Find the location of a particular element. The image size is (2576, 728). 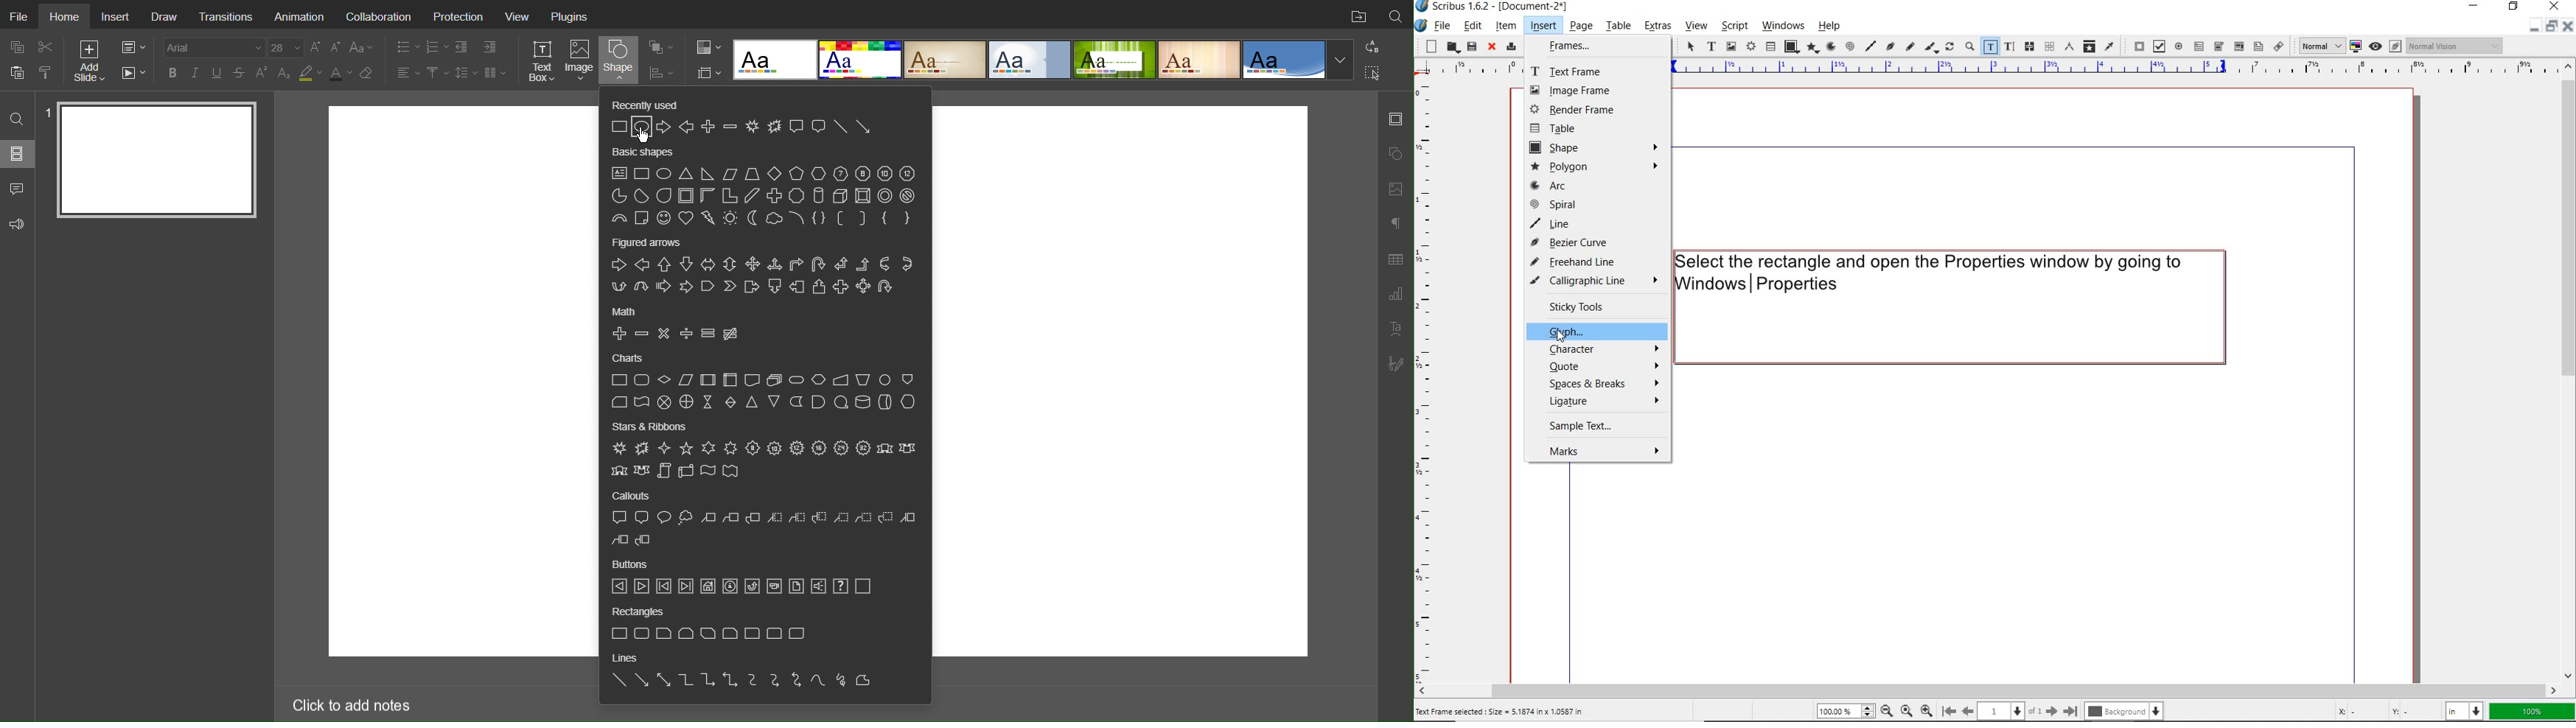

select item is located at coordinates (1690, 48).